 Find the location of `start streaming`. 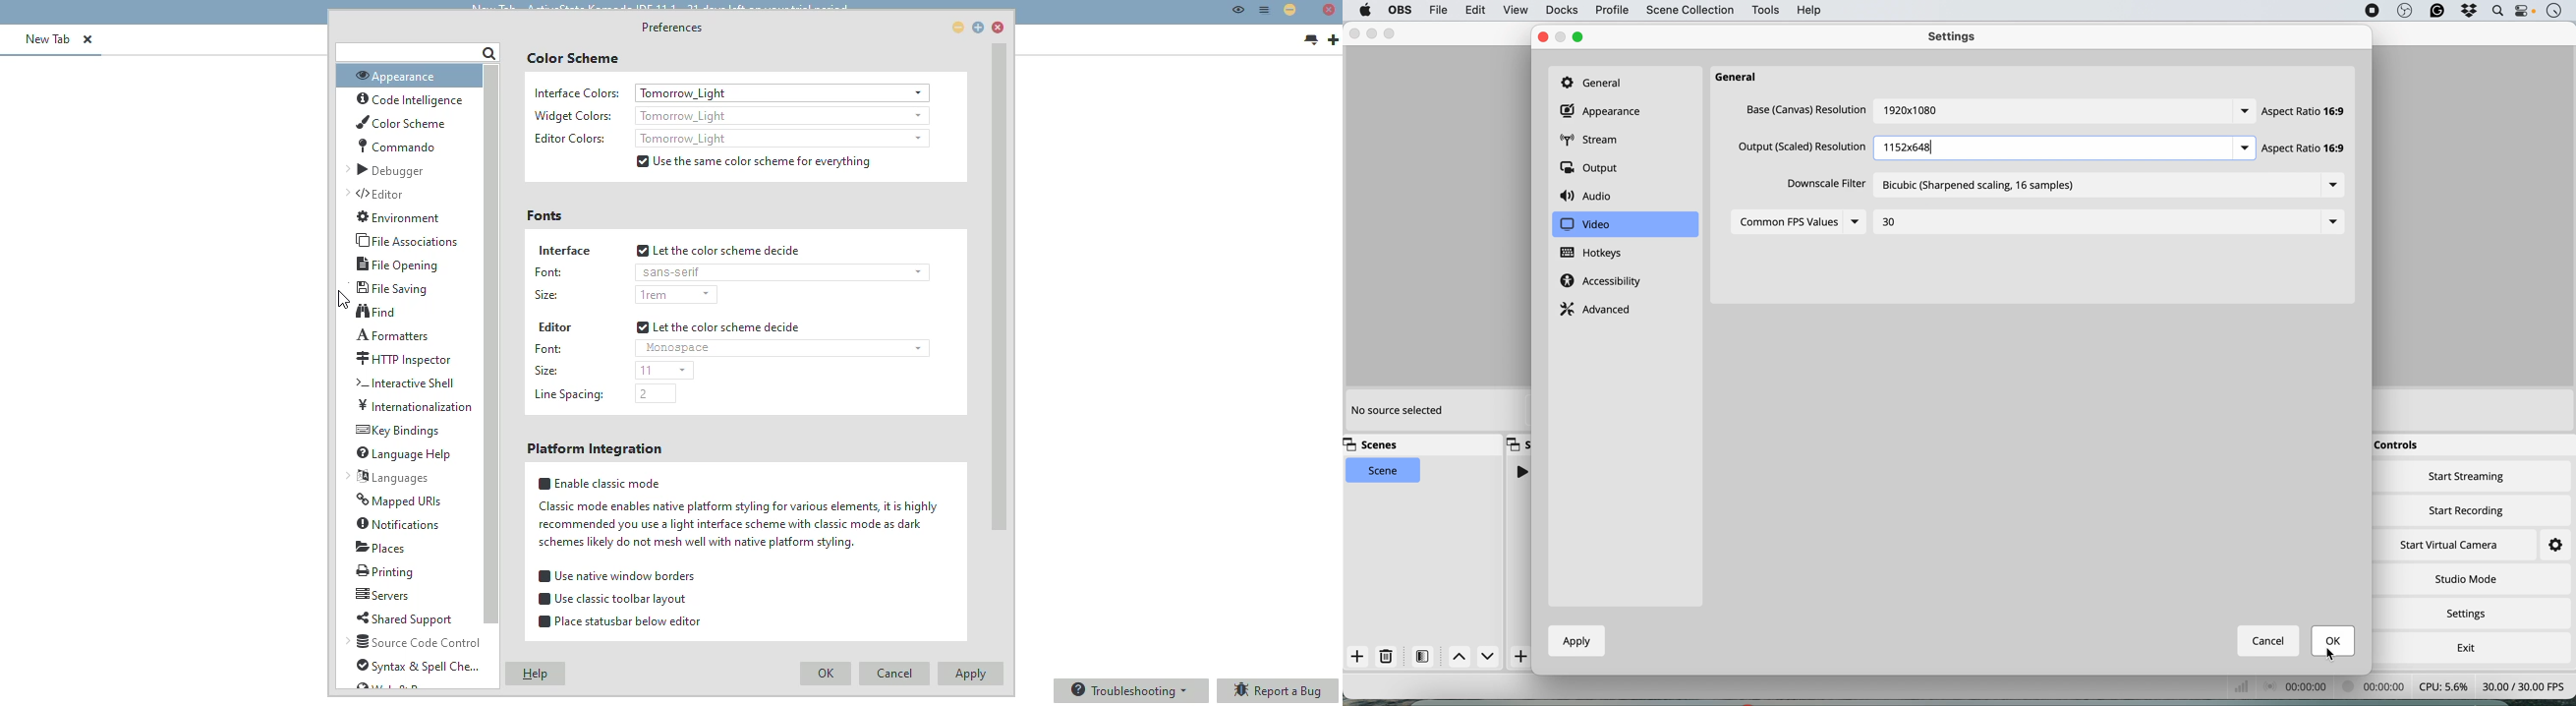

start streaming is located at coordinates (2467, 479).